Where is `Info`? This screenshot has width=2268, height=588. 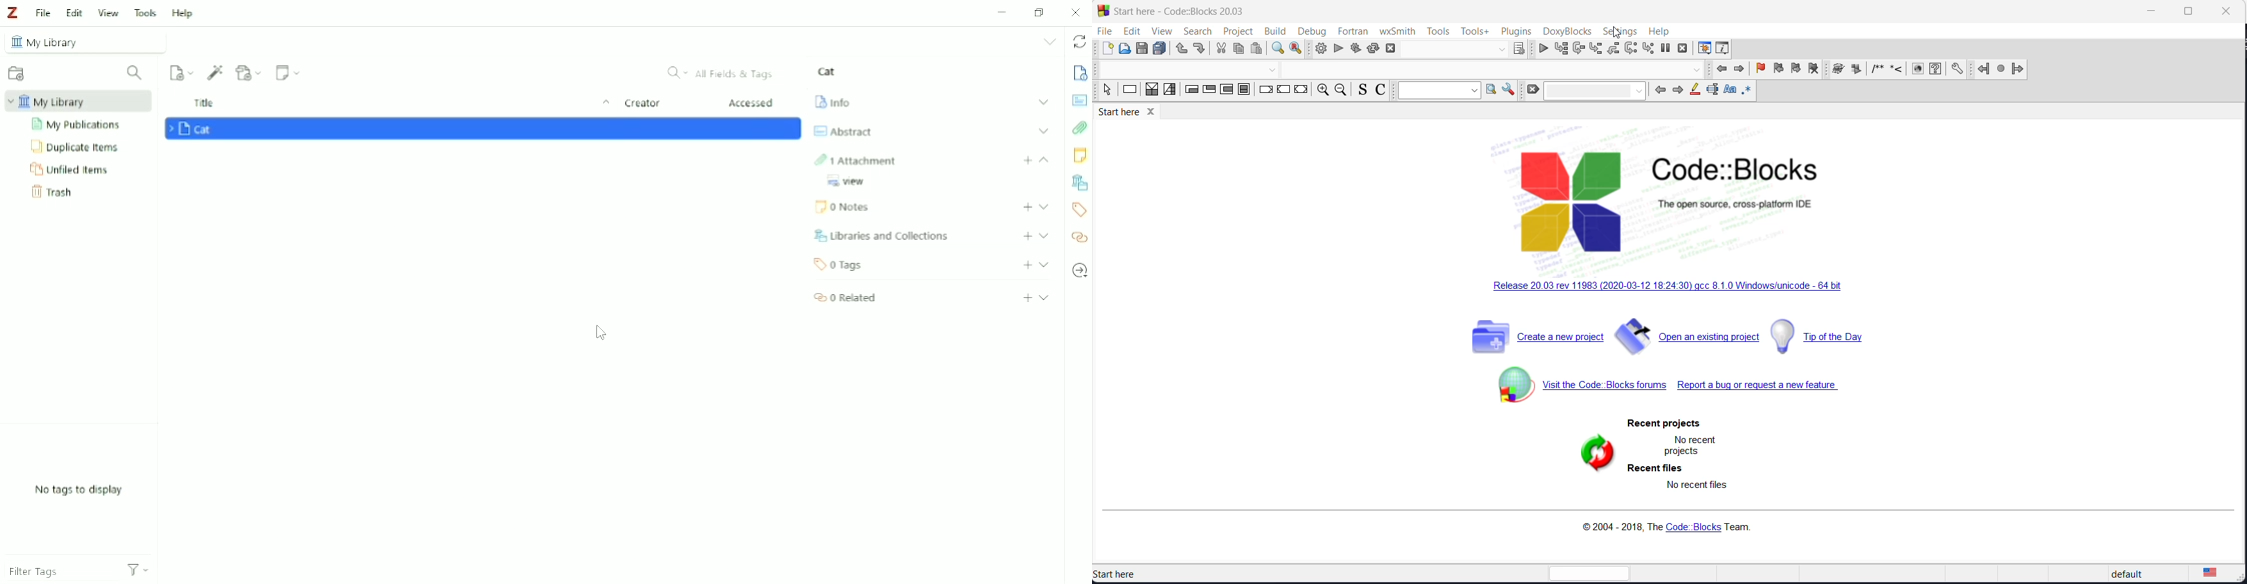
Info is located at coordinates (1079, 72).